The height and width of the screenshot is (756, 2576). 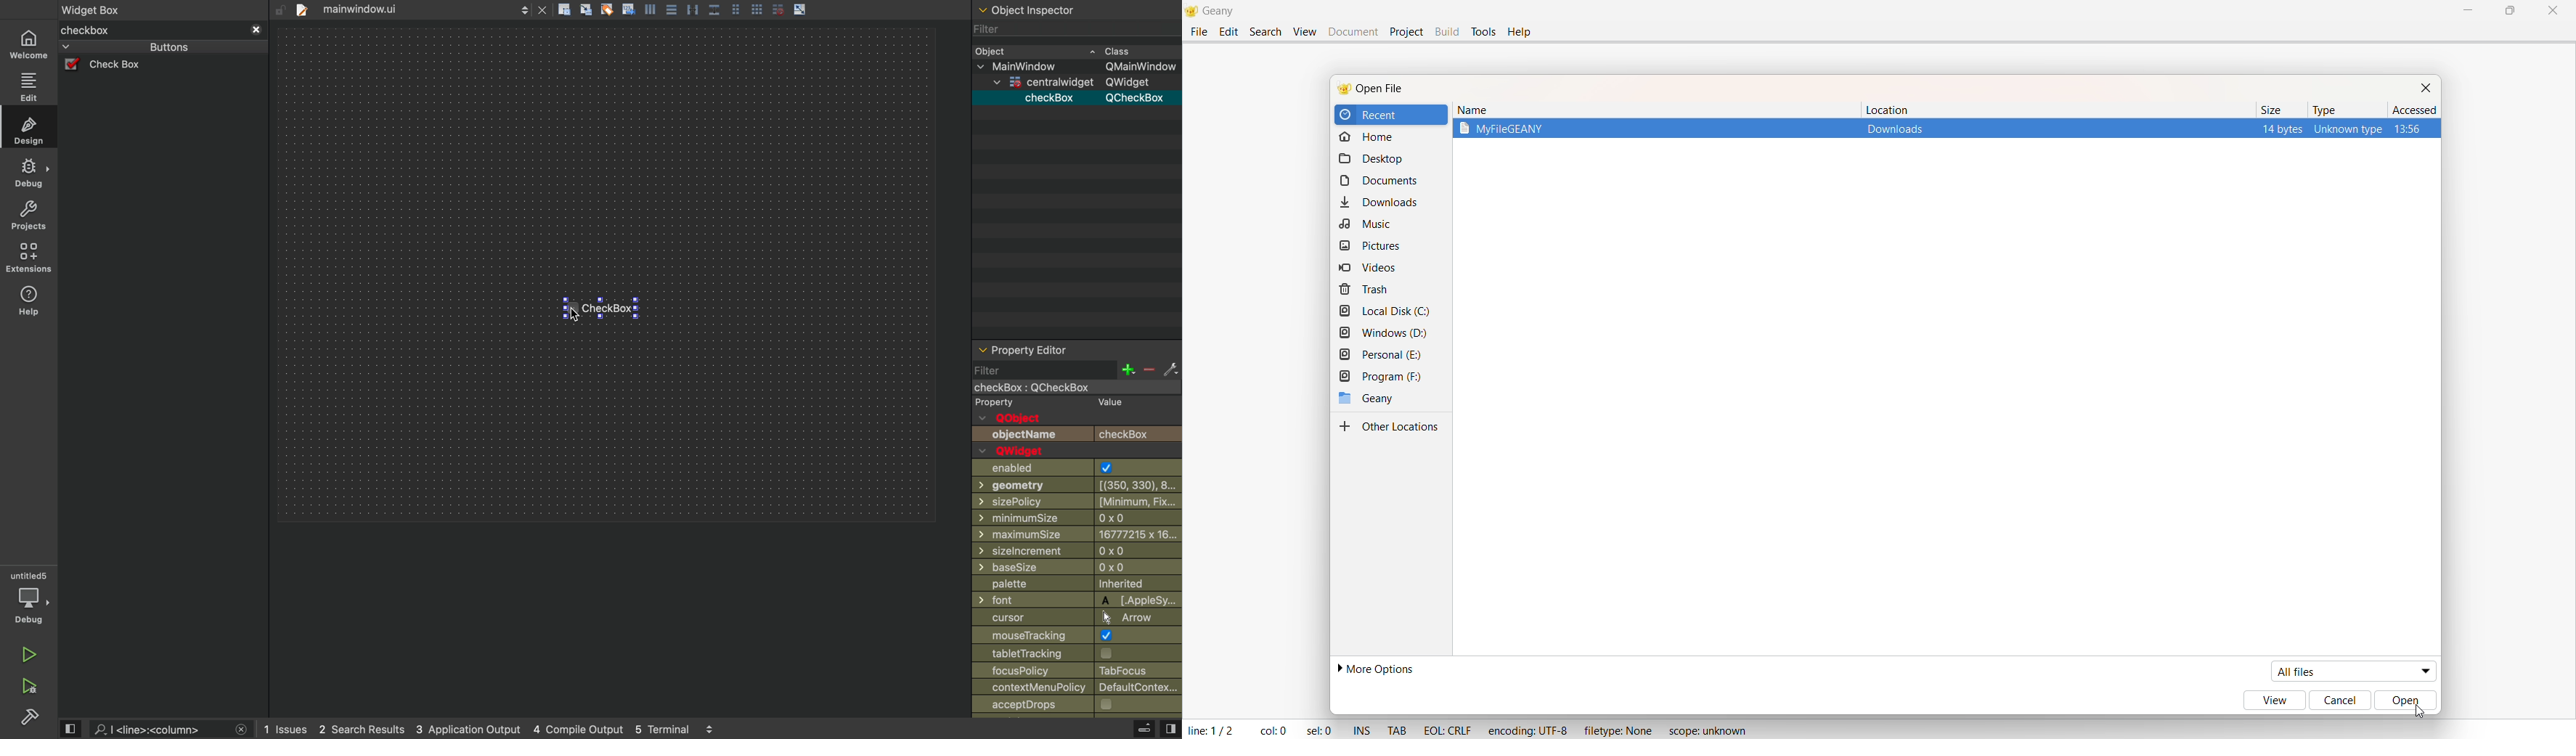 I want to click on property editor, so click(x=1077, y=350).